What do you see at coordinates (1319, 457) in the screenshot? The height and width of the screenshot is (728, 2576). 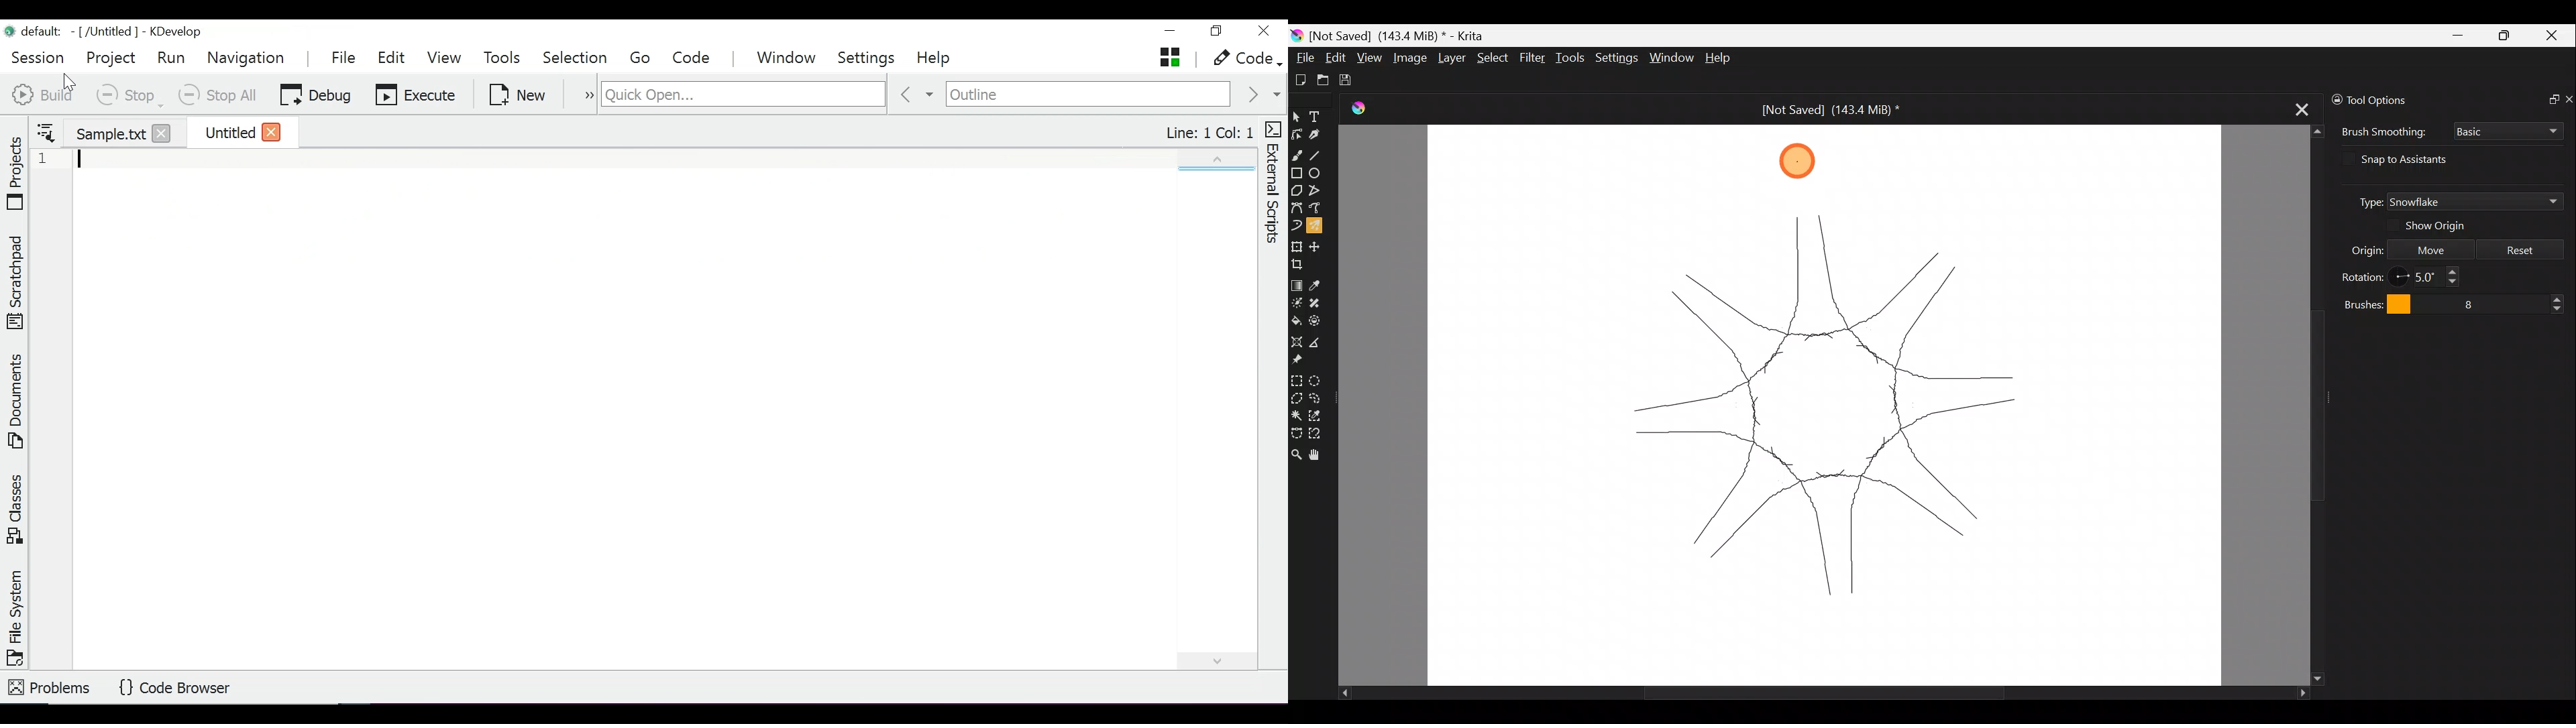 I see `Pan tool` at bounding box center [1319, 457].